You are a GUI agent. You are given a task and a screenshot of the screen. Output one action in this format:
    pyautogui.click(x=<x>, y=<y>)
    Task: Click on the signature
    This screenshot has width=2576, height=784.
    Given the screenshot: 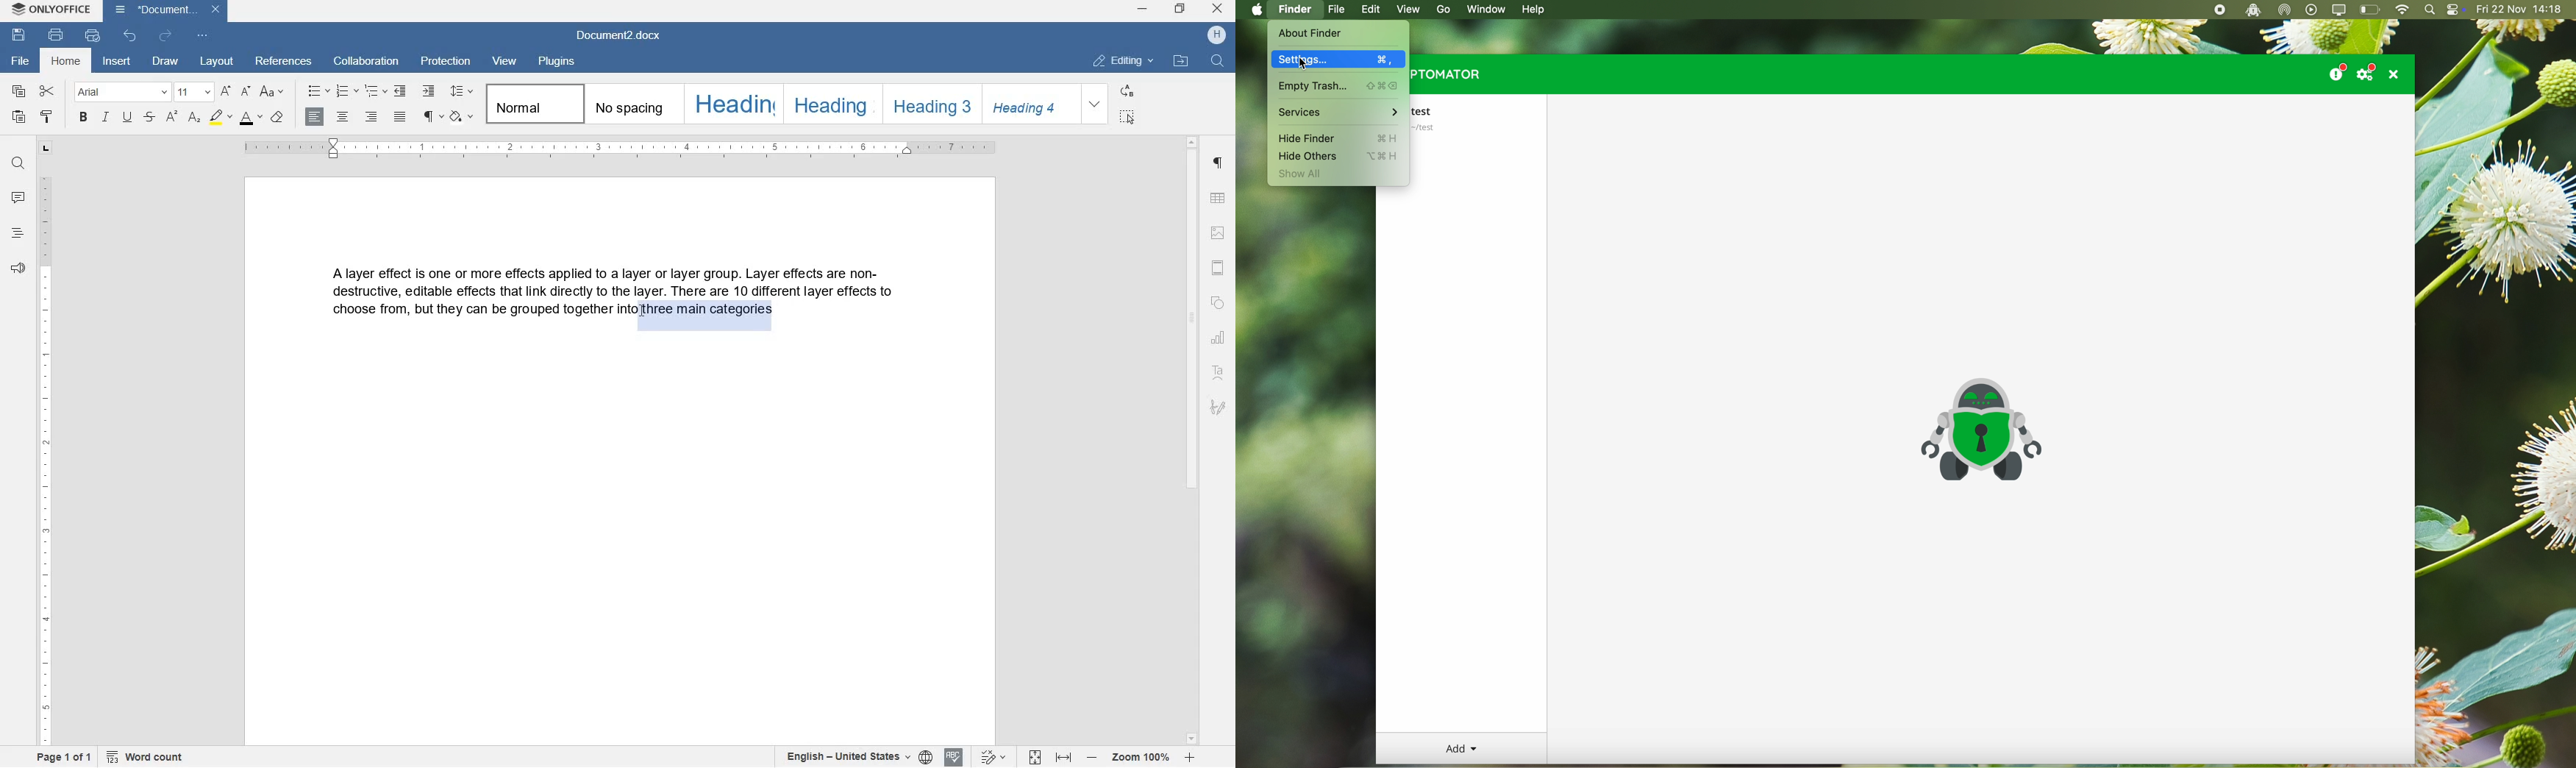 What is the action you would take?
    pyautogui.click(x=1219, y=408)
    